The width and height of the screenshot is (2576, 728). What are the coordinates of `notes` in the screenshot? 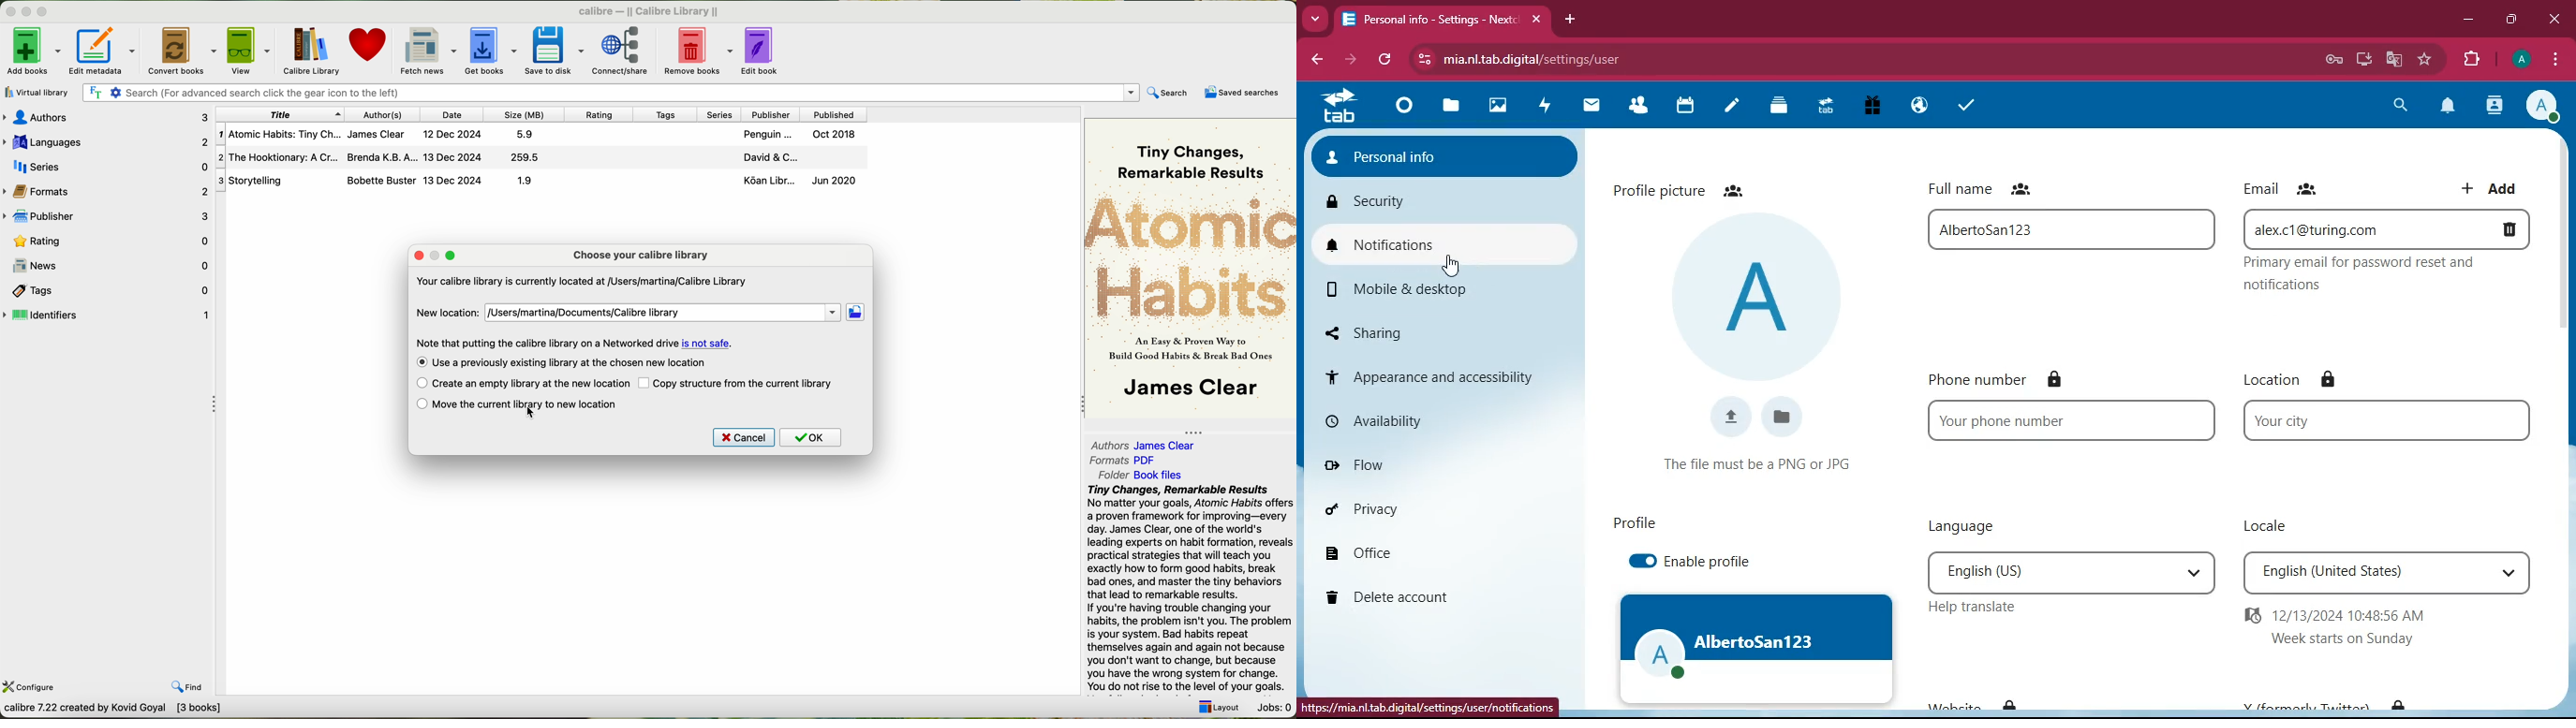 It's located at (1734, 108).